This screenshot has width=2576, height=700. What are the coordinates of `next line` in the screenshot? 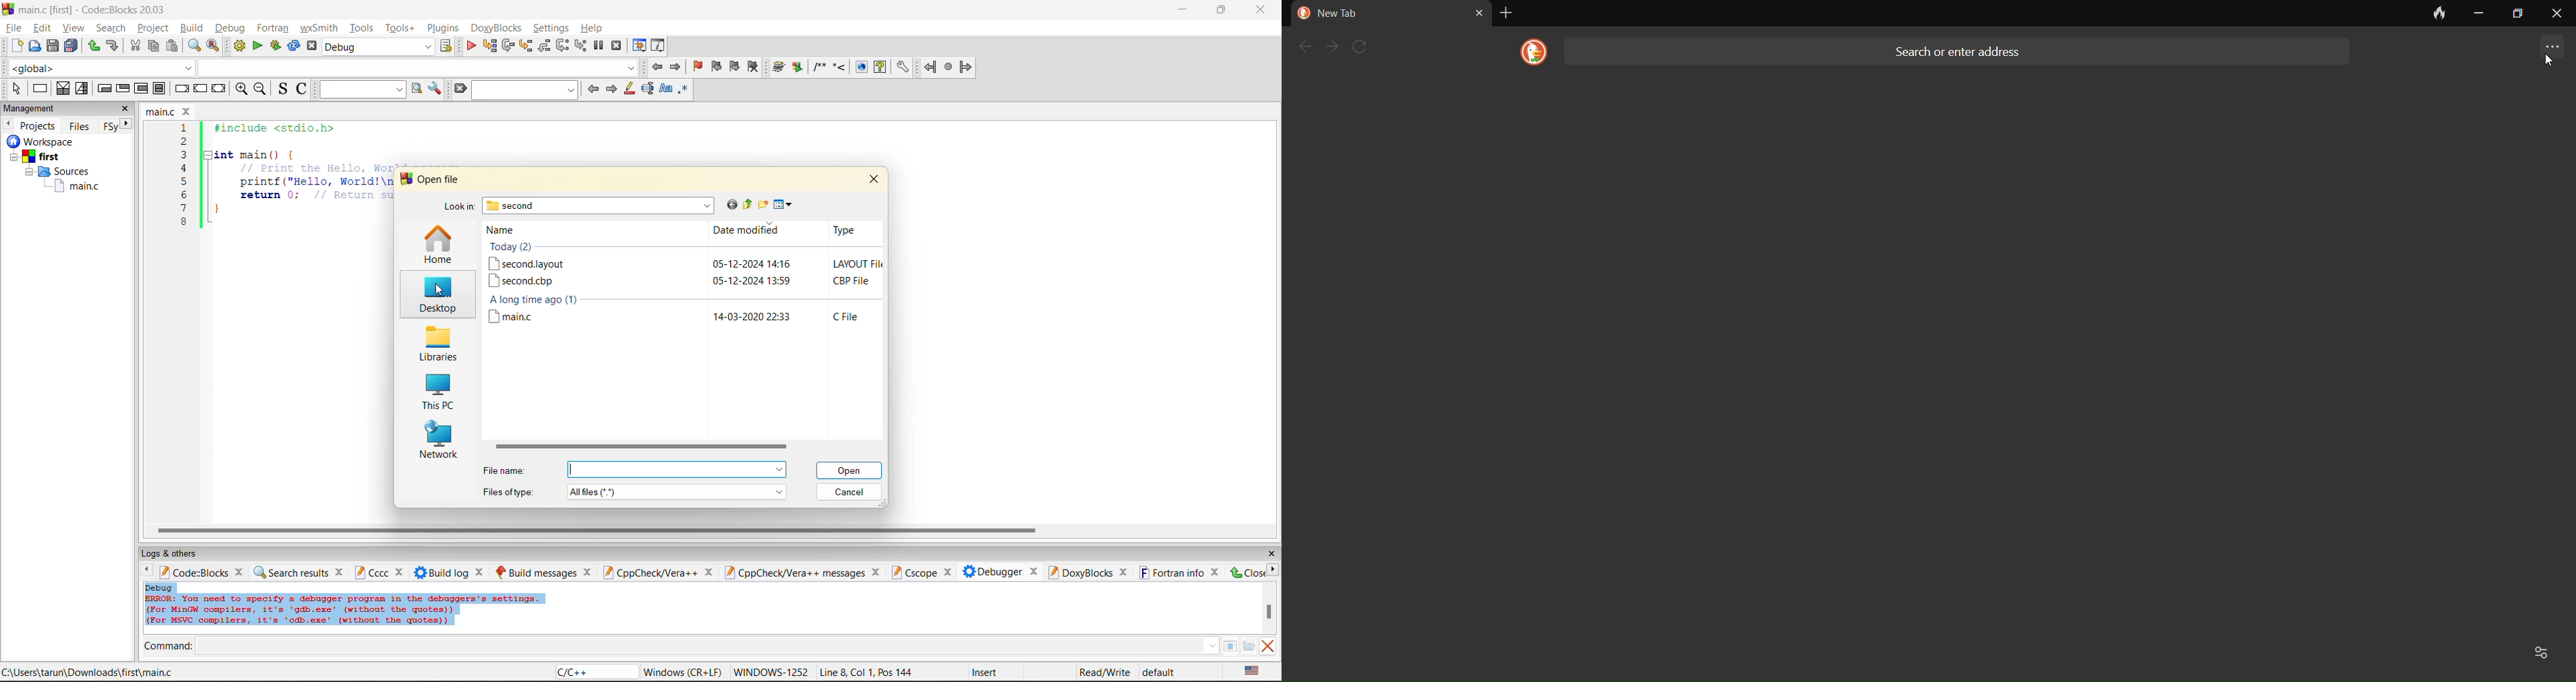 It's located at (507, 46).